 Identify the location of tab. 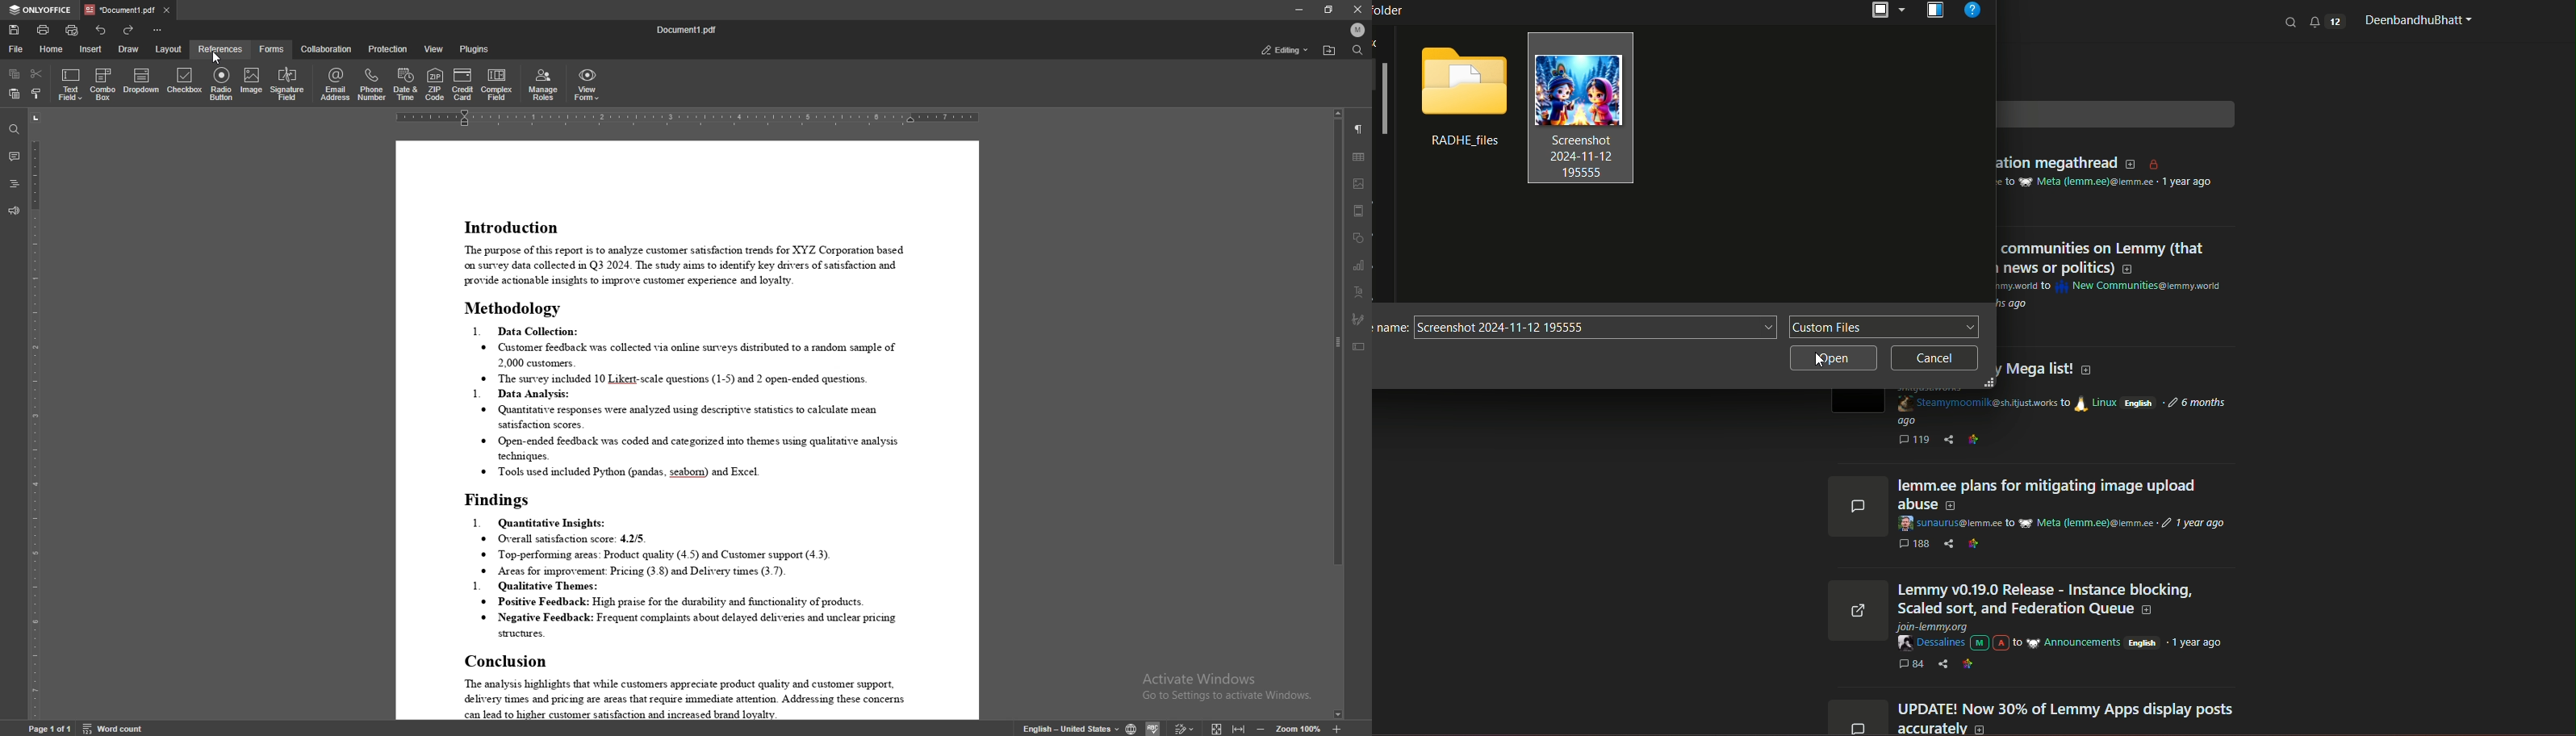
(118, 9).